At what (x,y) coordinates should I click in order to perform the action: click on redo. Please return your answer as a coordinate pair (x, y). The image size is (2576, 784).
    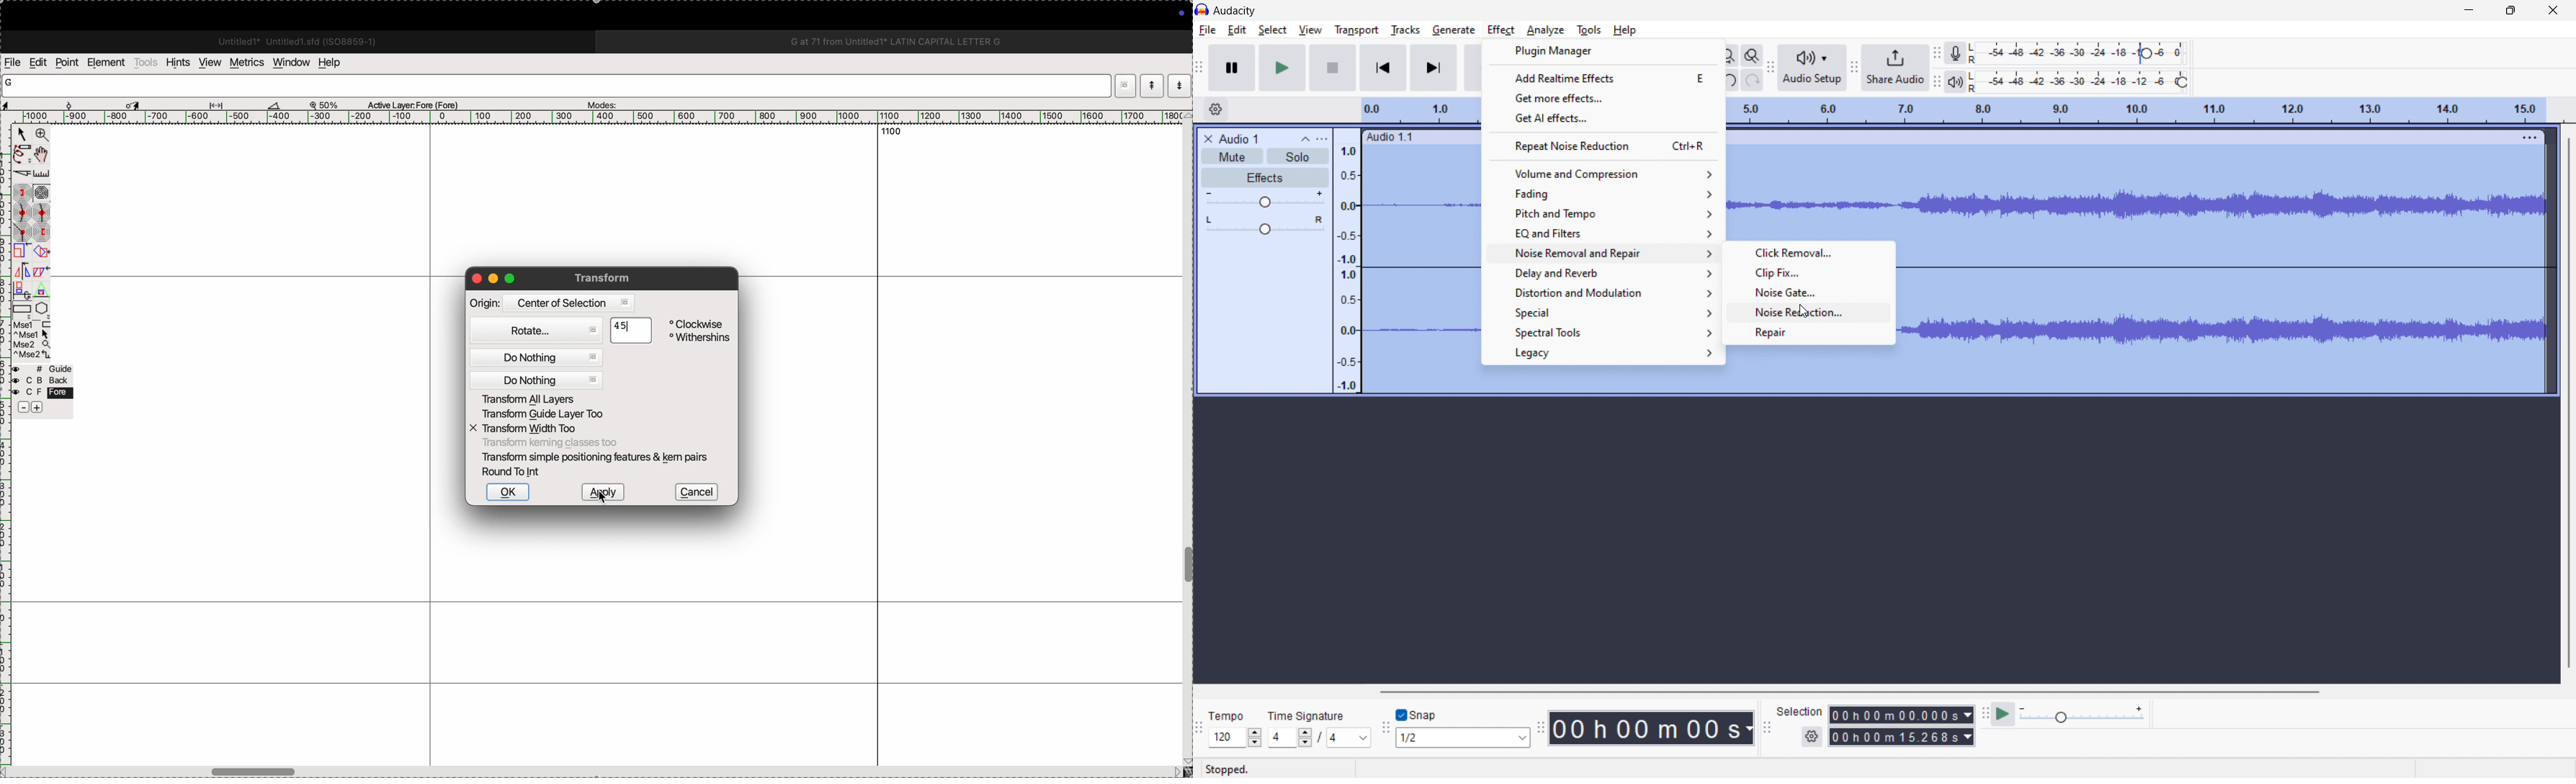
    Looking at the image, I should click on (1753, 79).